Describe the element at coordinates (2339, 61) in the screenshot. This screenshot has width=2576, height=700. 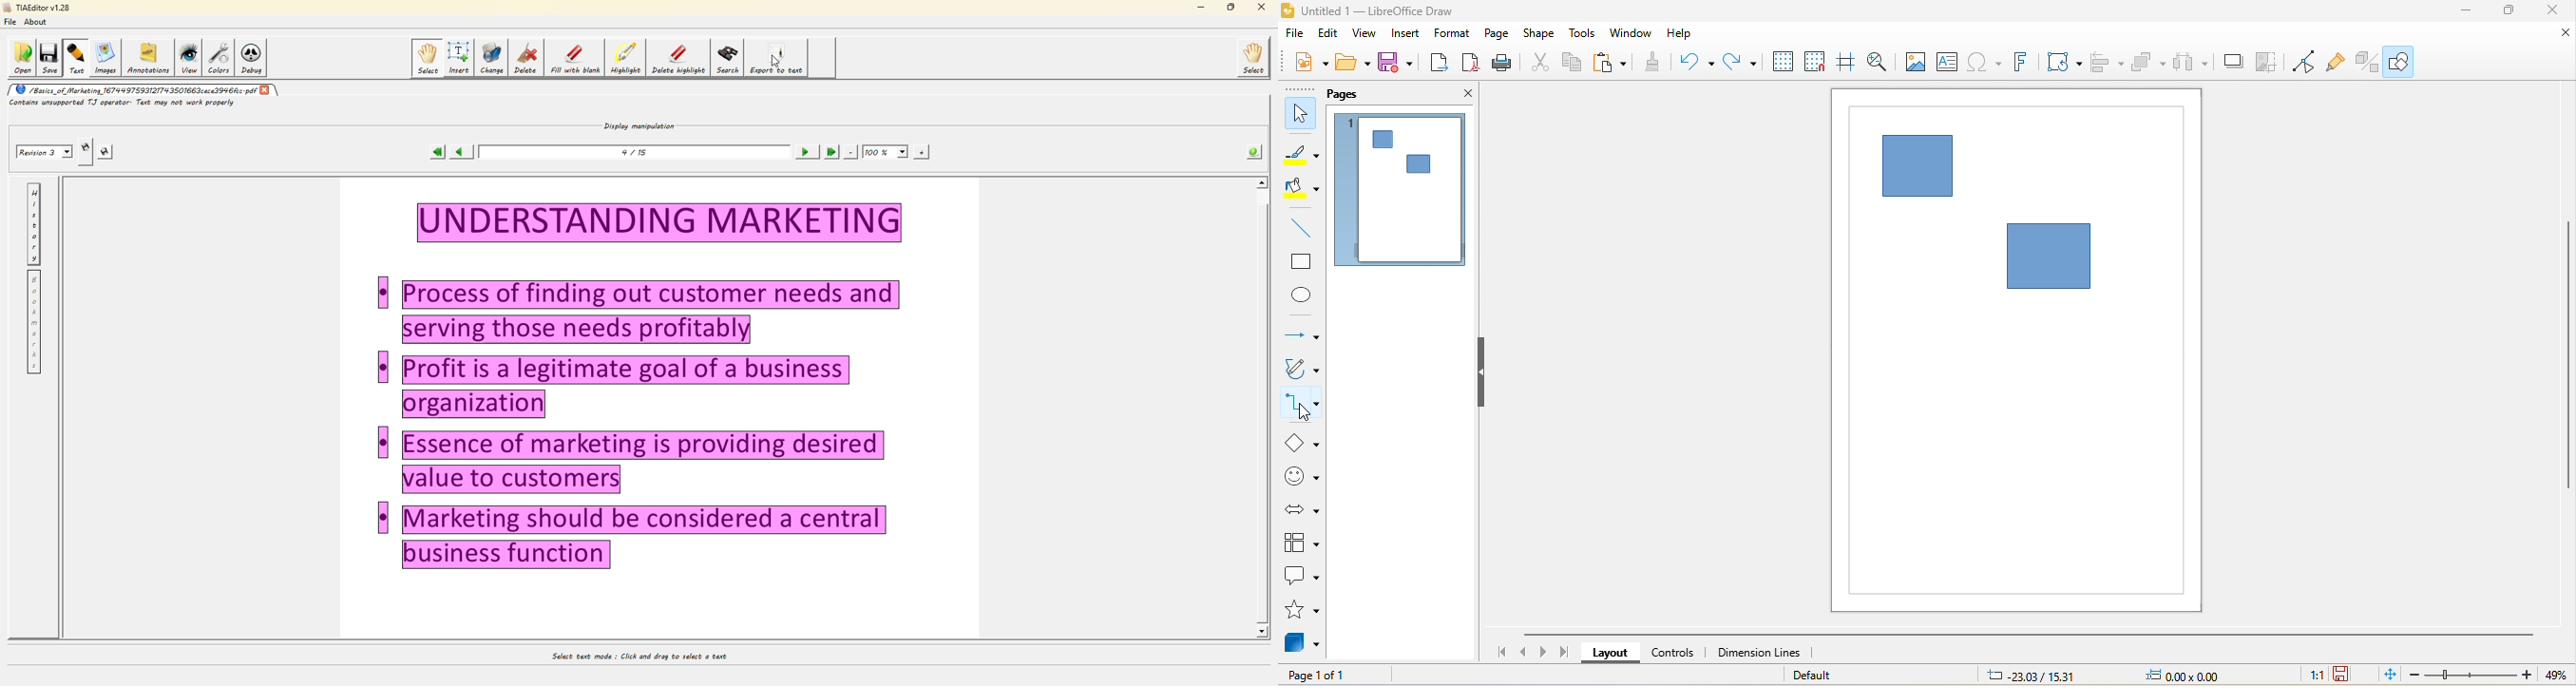
I see `gluepouint function` at that location.